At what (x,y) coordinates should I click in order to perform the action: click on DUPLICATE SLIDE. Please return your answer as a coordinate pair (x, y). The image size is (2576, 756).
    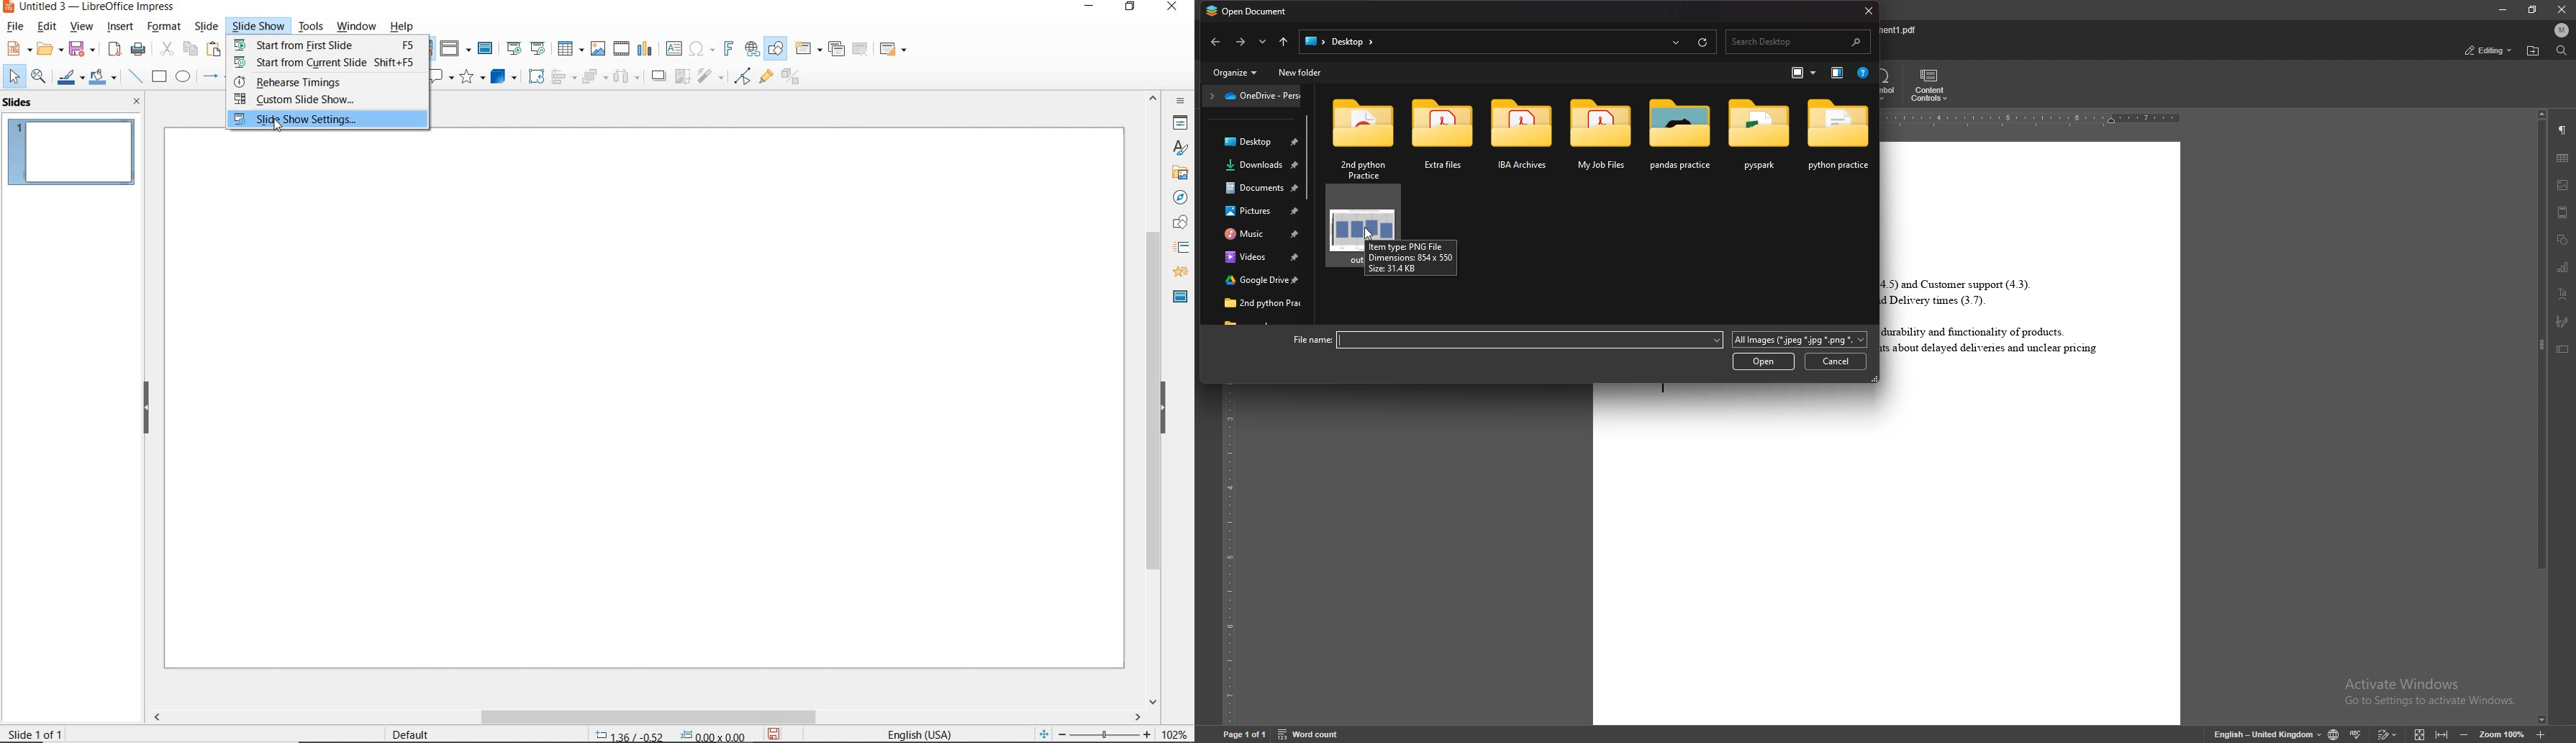
    Looking at the image, I should click on (835, 48).